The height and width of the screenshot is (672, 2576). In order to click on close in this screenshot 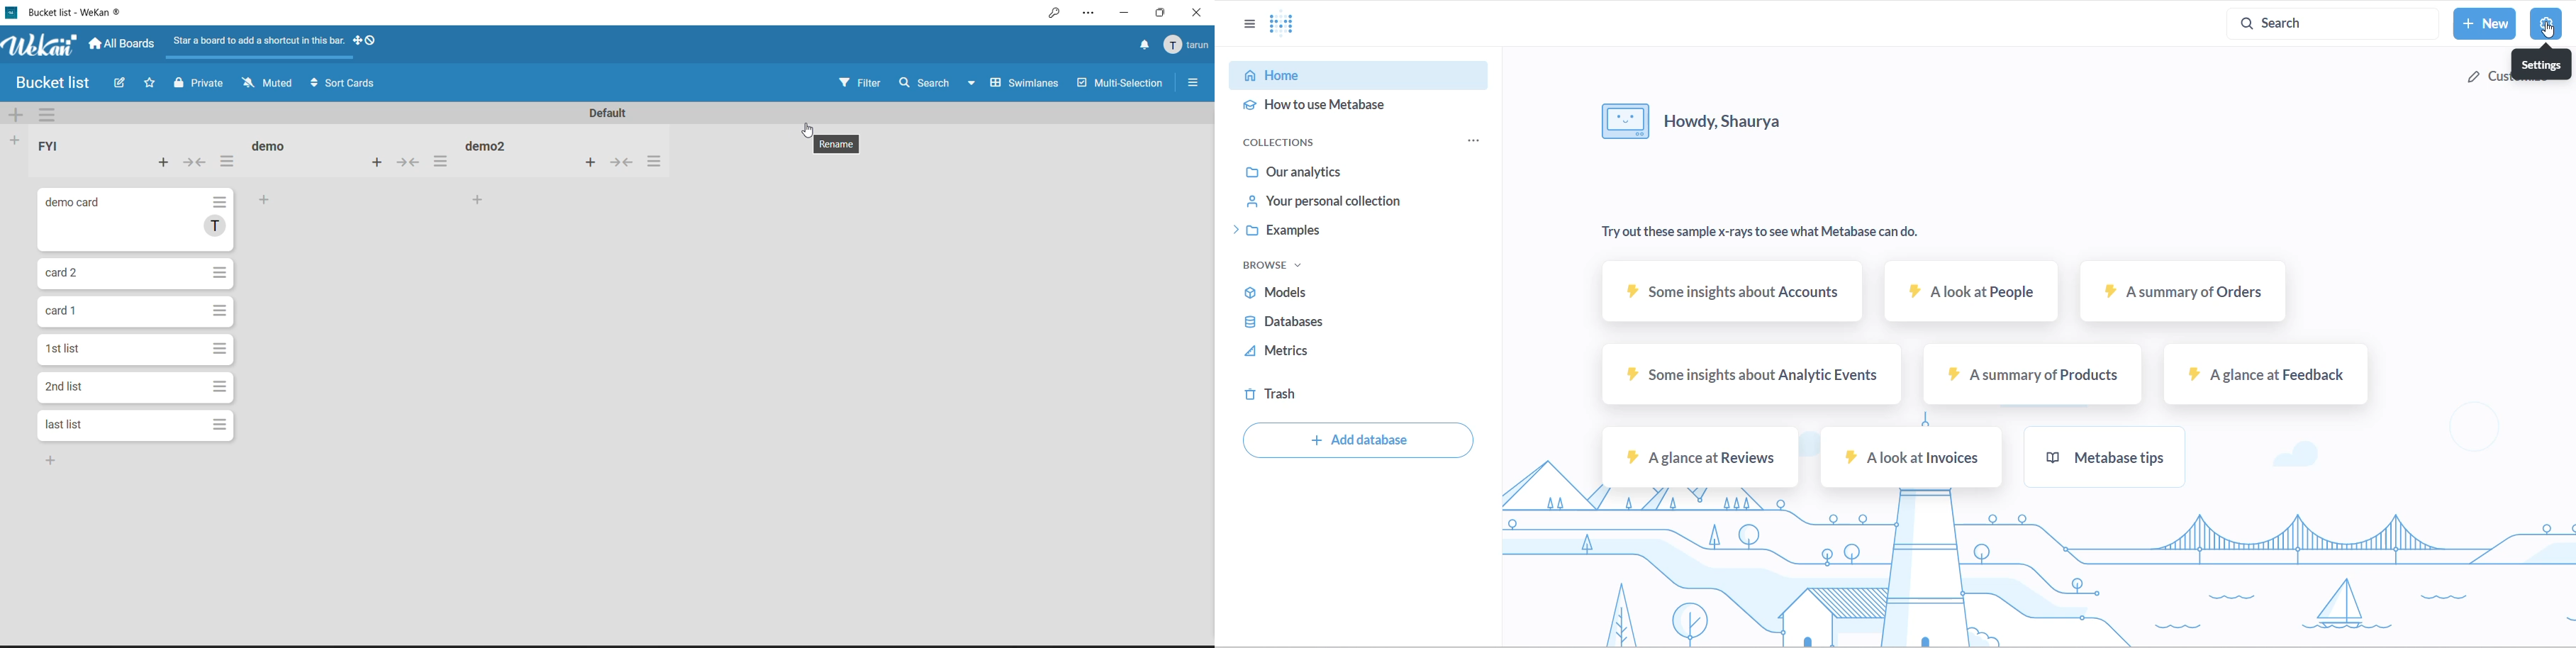, I will do `click(1199, 11)`.